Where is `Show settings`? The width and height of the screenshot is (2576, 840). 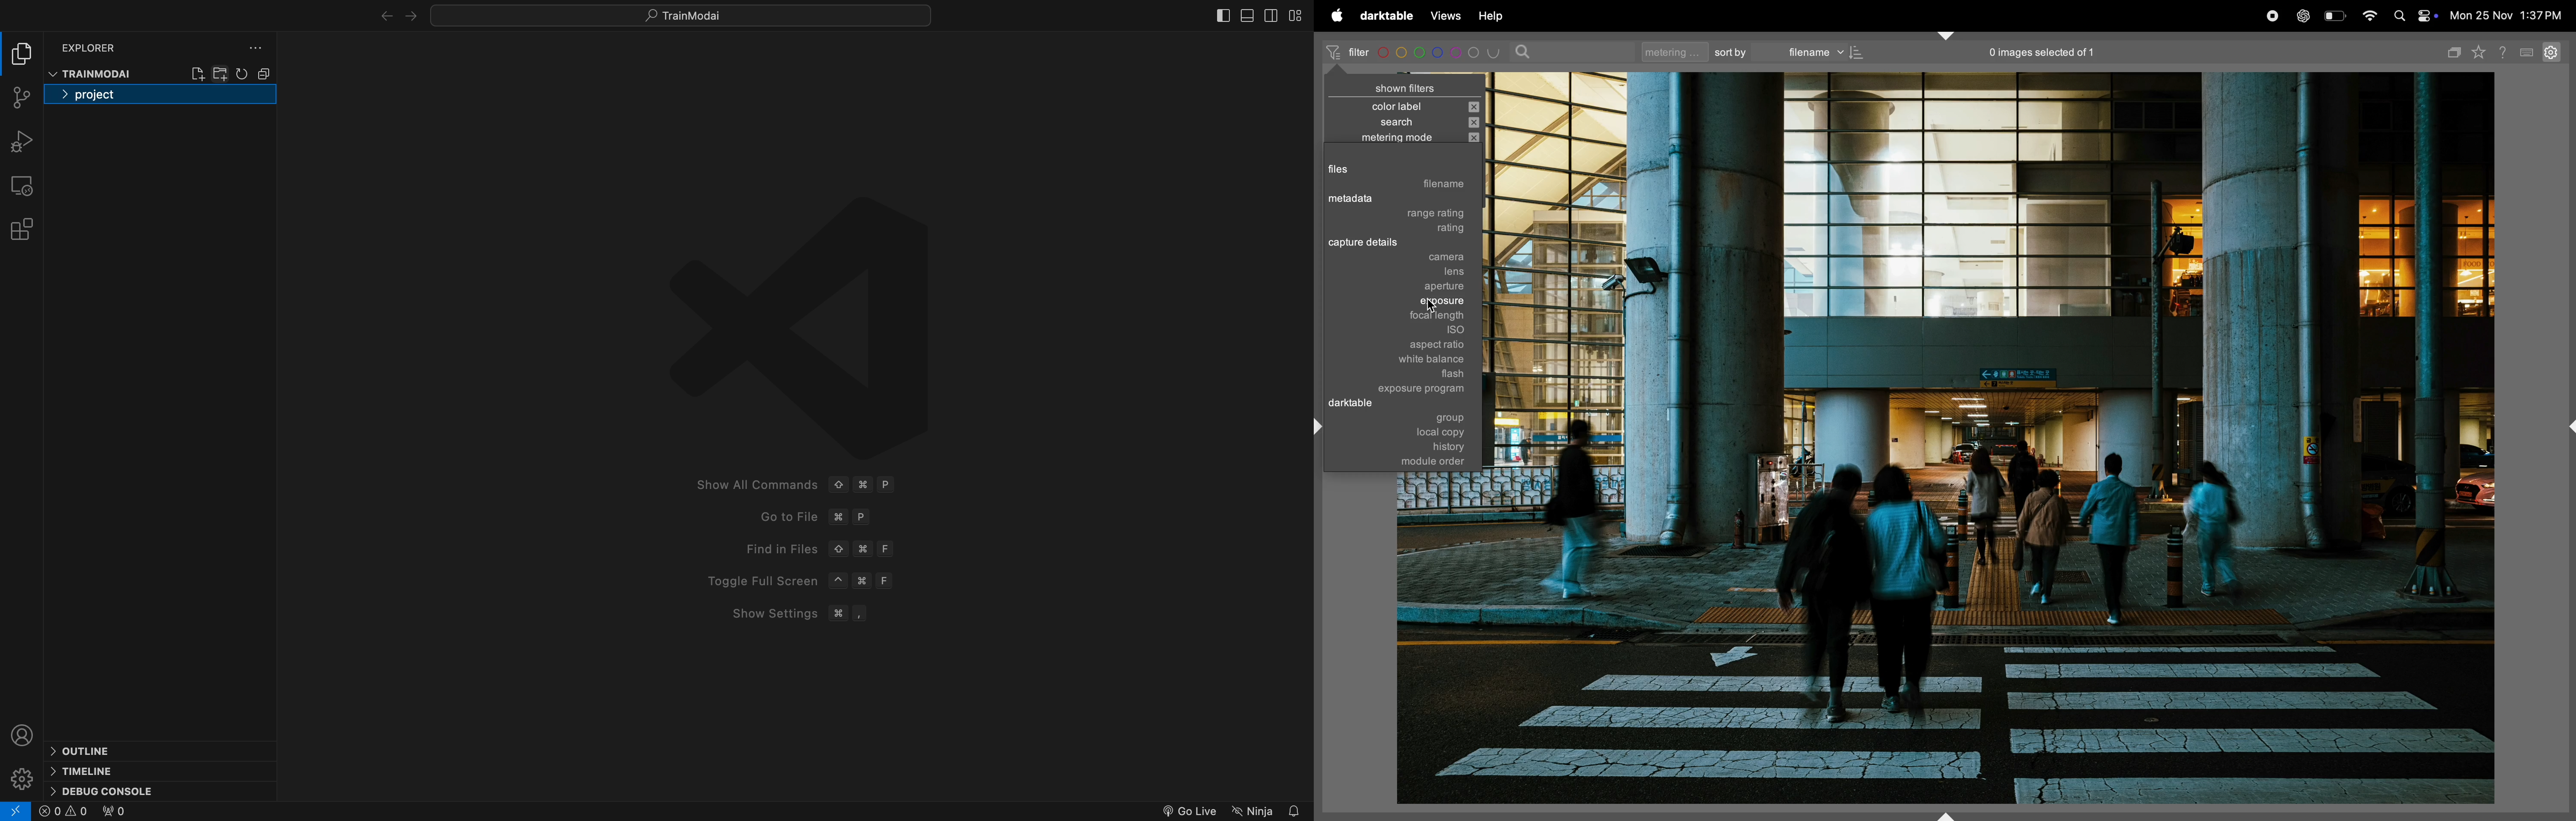 Show settings is located at coordinates (792, 614).